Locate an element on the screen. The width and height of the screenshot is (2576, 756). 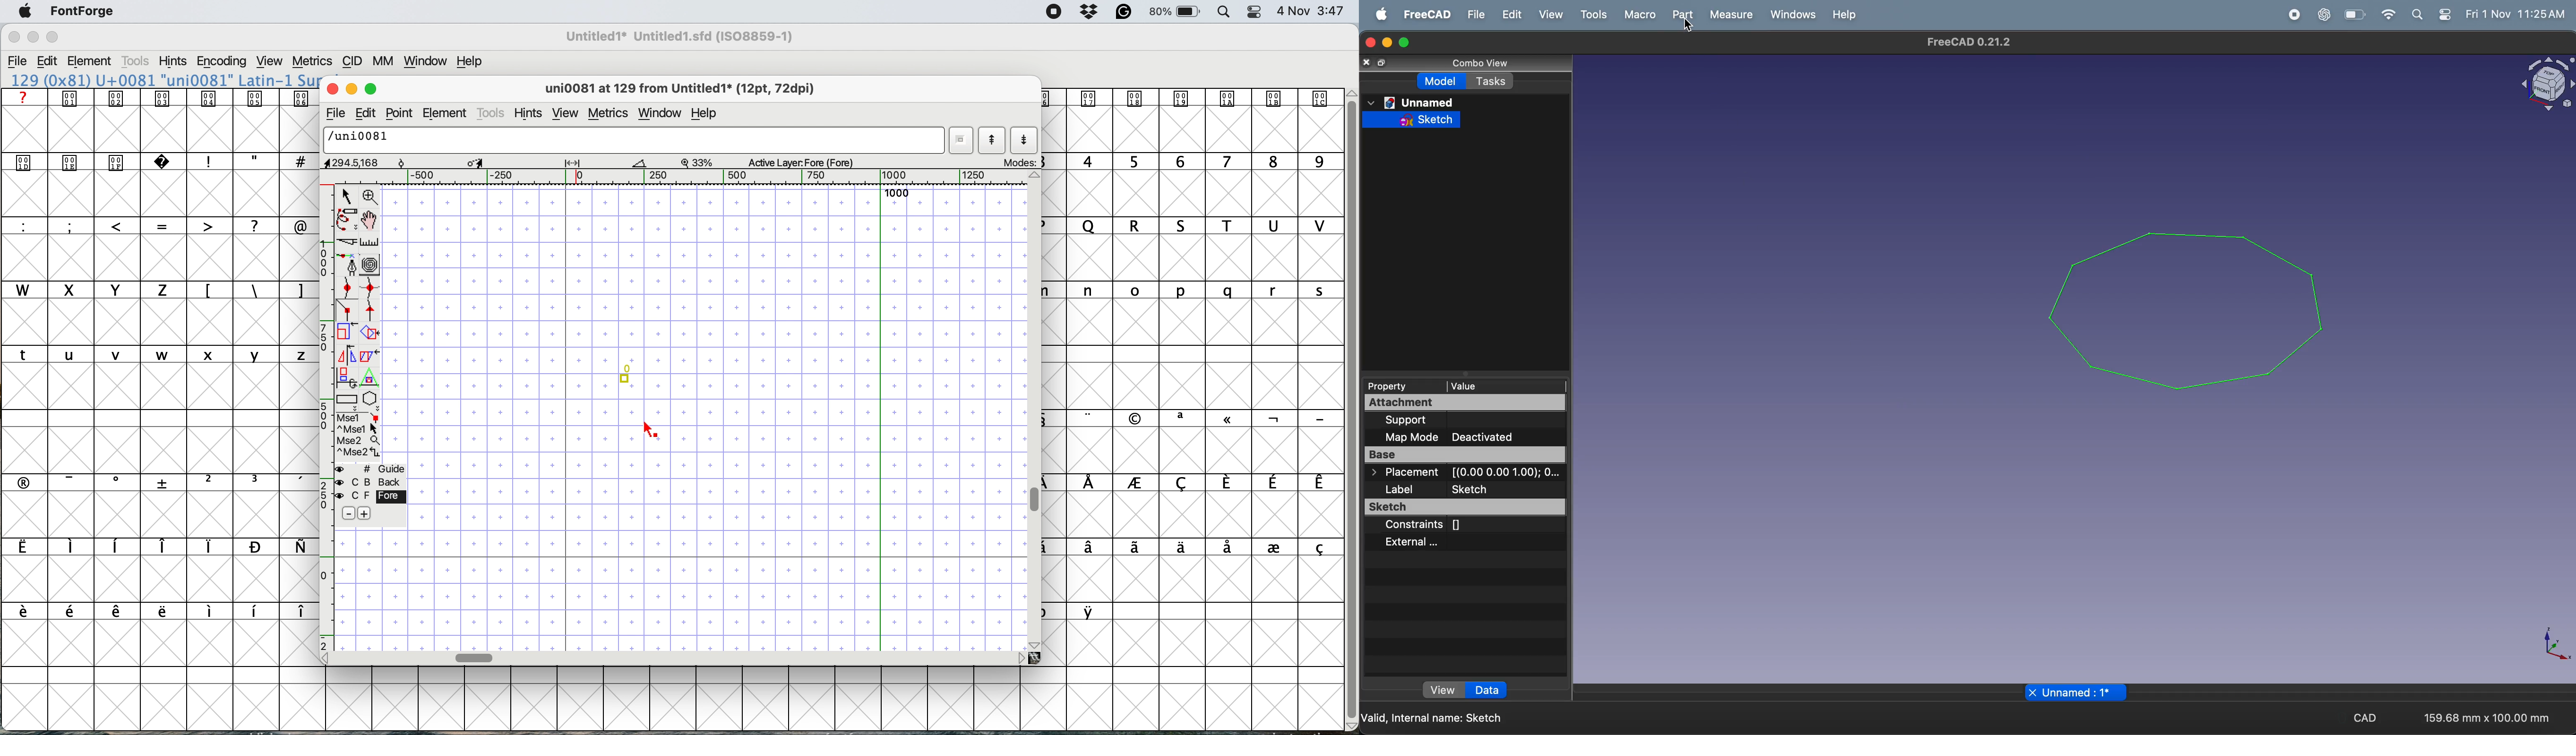
view is located at coordinates (1549, 15).